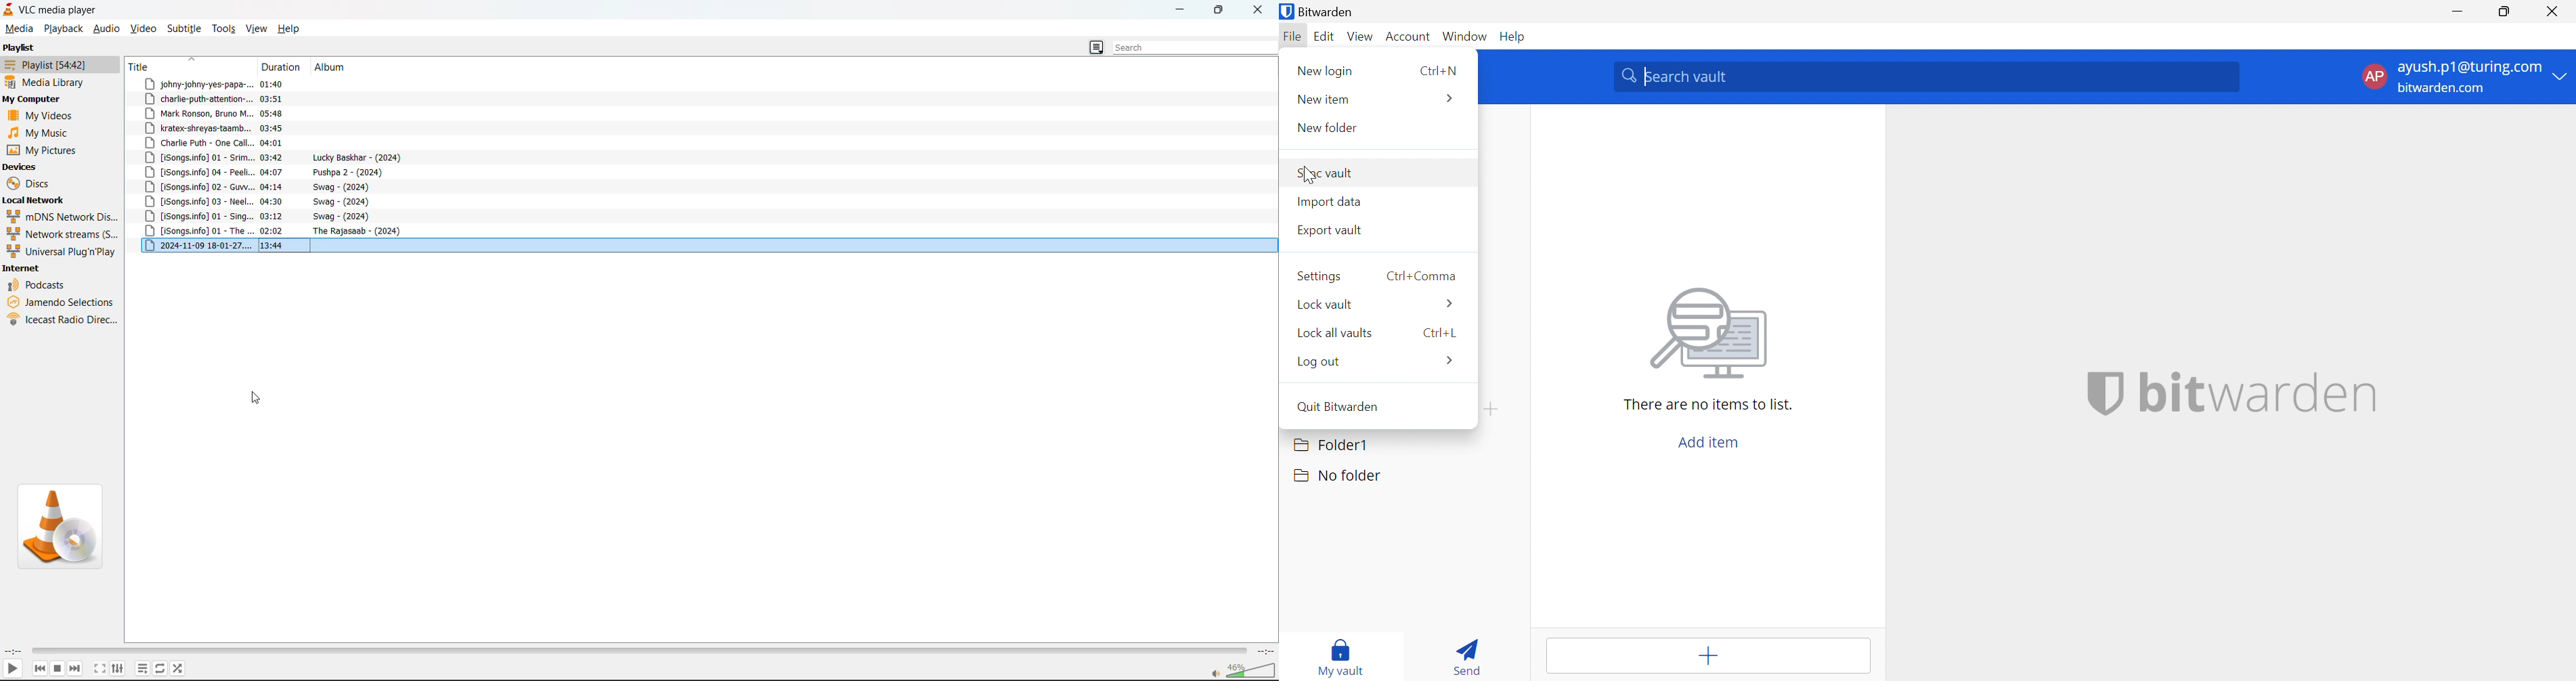  Describe the element at coordinates (245, 143) in the screenshot. I see `track 5 title, duration and album details` at that location.